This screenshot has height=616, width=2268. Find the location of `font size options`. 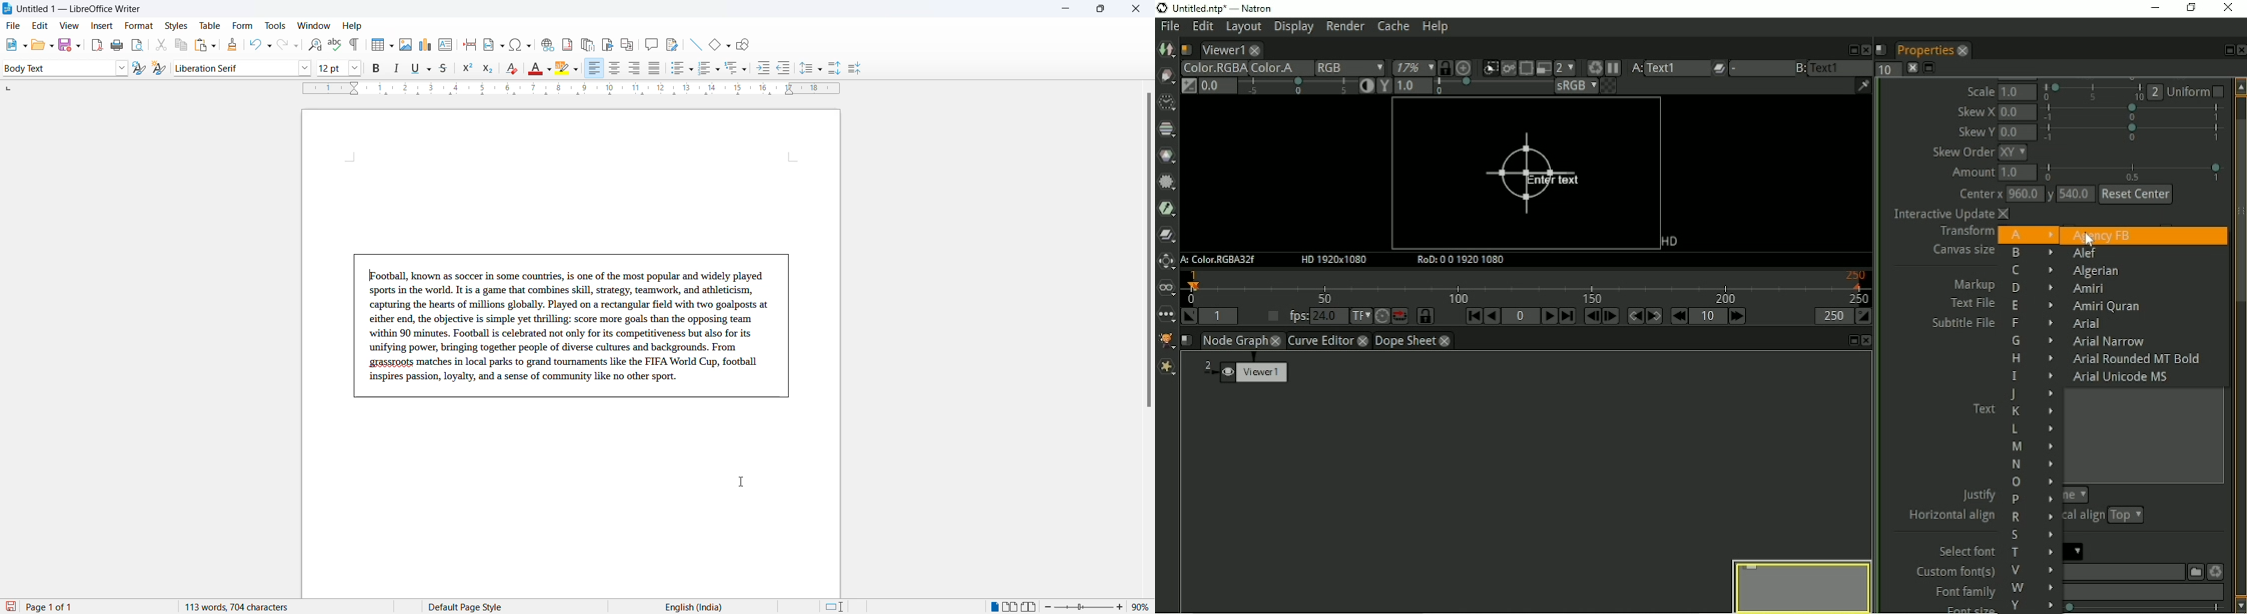

font size options is located at coordinates (356, 67).